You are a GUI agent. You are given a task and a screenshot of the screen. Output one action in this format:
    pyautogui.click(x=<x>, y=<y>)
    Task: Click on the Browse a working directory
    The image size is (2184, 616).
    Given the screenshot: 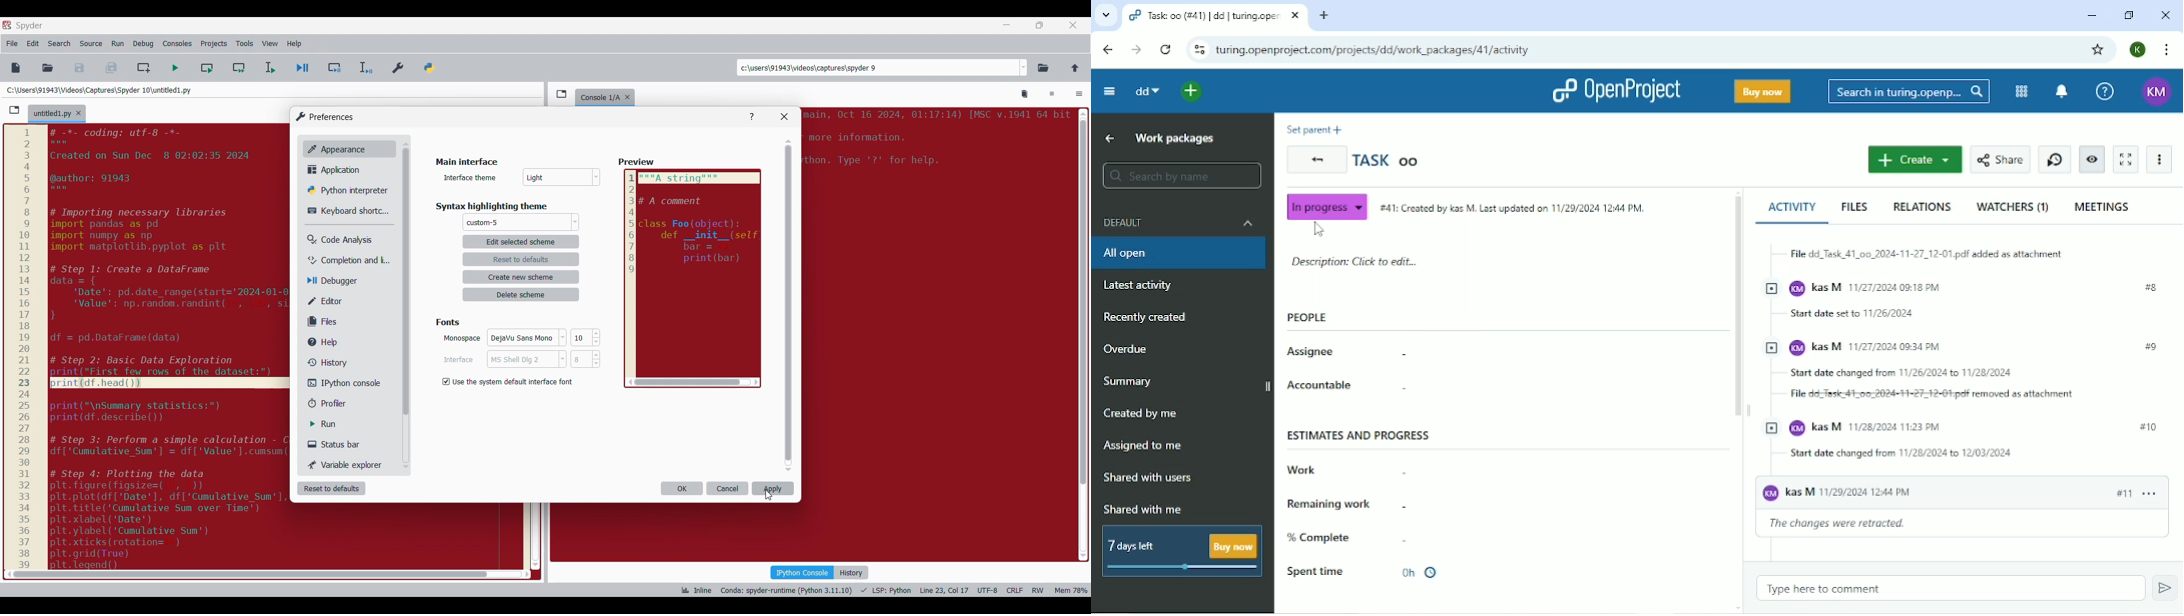 What is the action you would take?
    pyautogui.click(x=1044, y=68)
    